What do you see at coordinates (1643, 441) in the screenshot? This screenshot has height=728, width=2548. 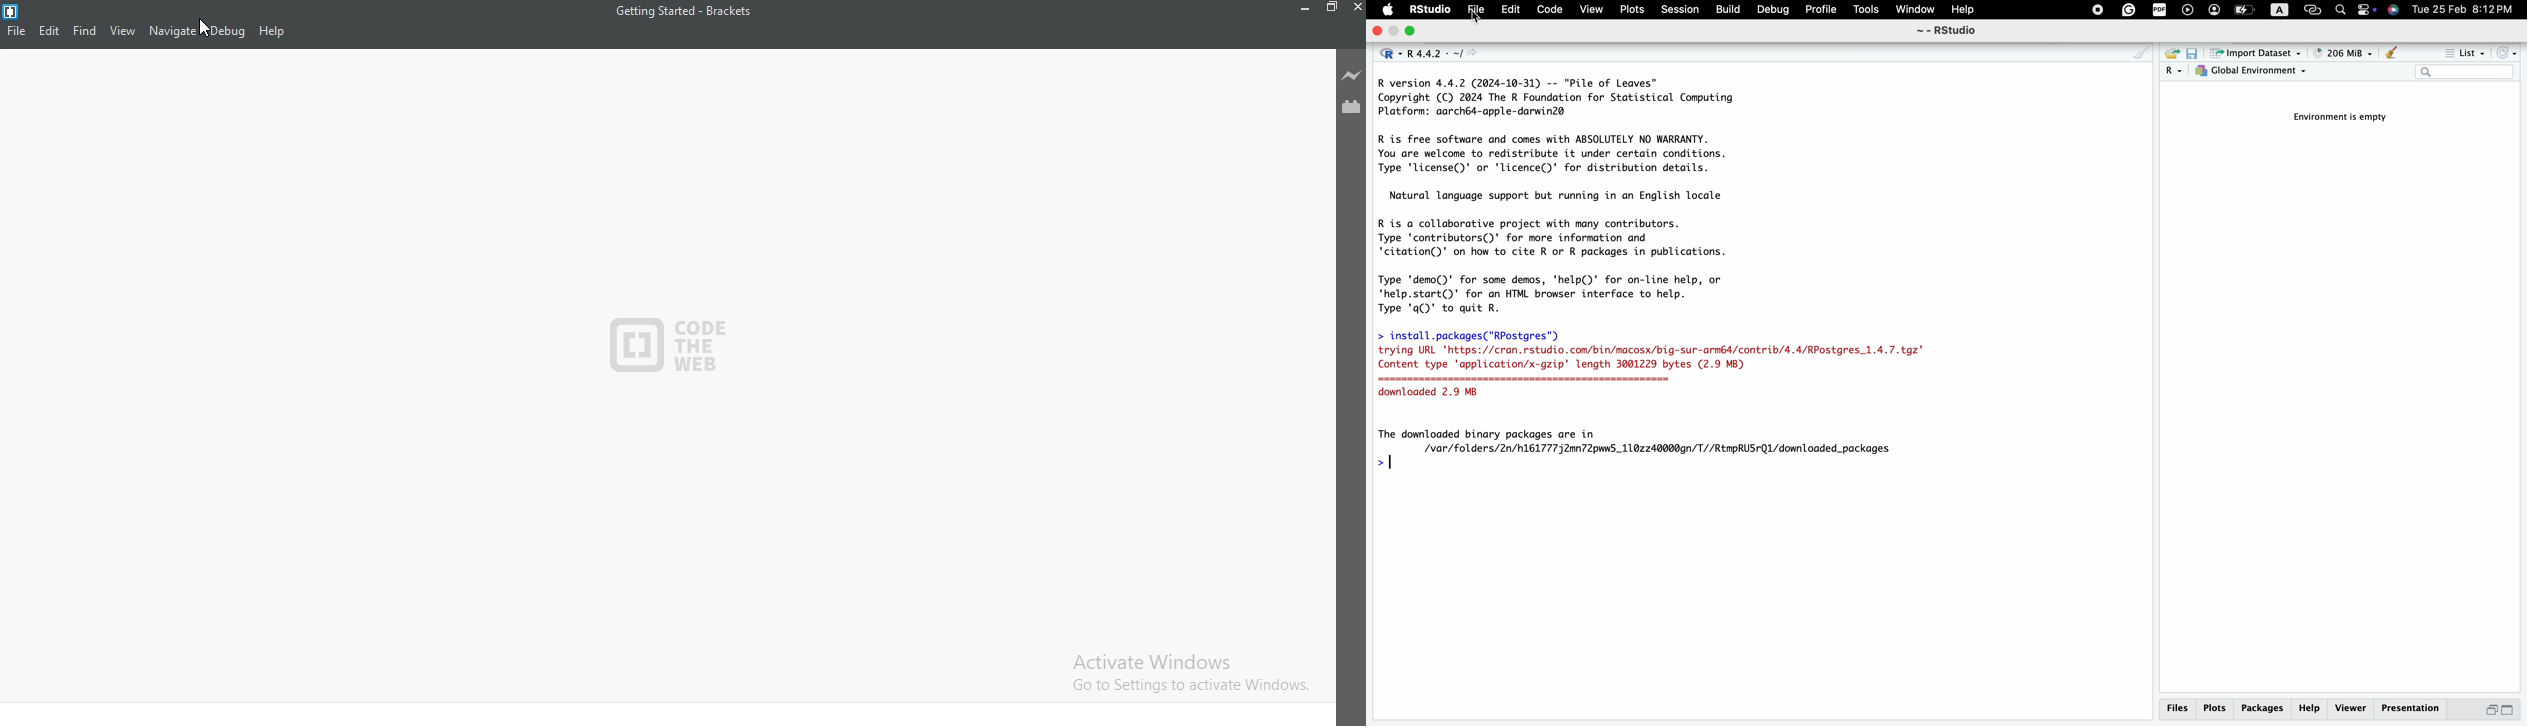 I see `The downloaded binary packages are in
/var/folders/2n/h16177752mn72pww5_110zz40000gn/T//RtmpRUSrQl/downloaded_packages` at bounding box center [1643, 441].